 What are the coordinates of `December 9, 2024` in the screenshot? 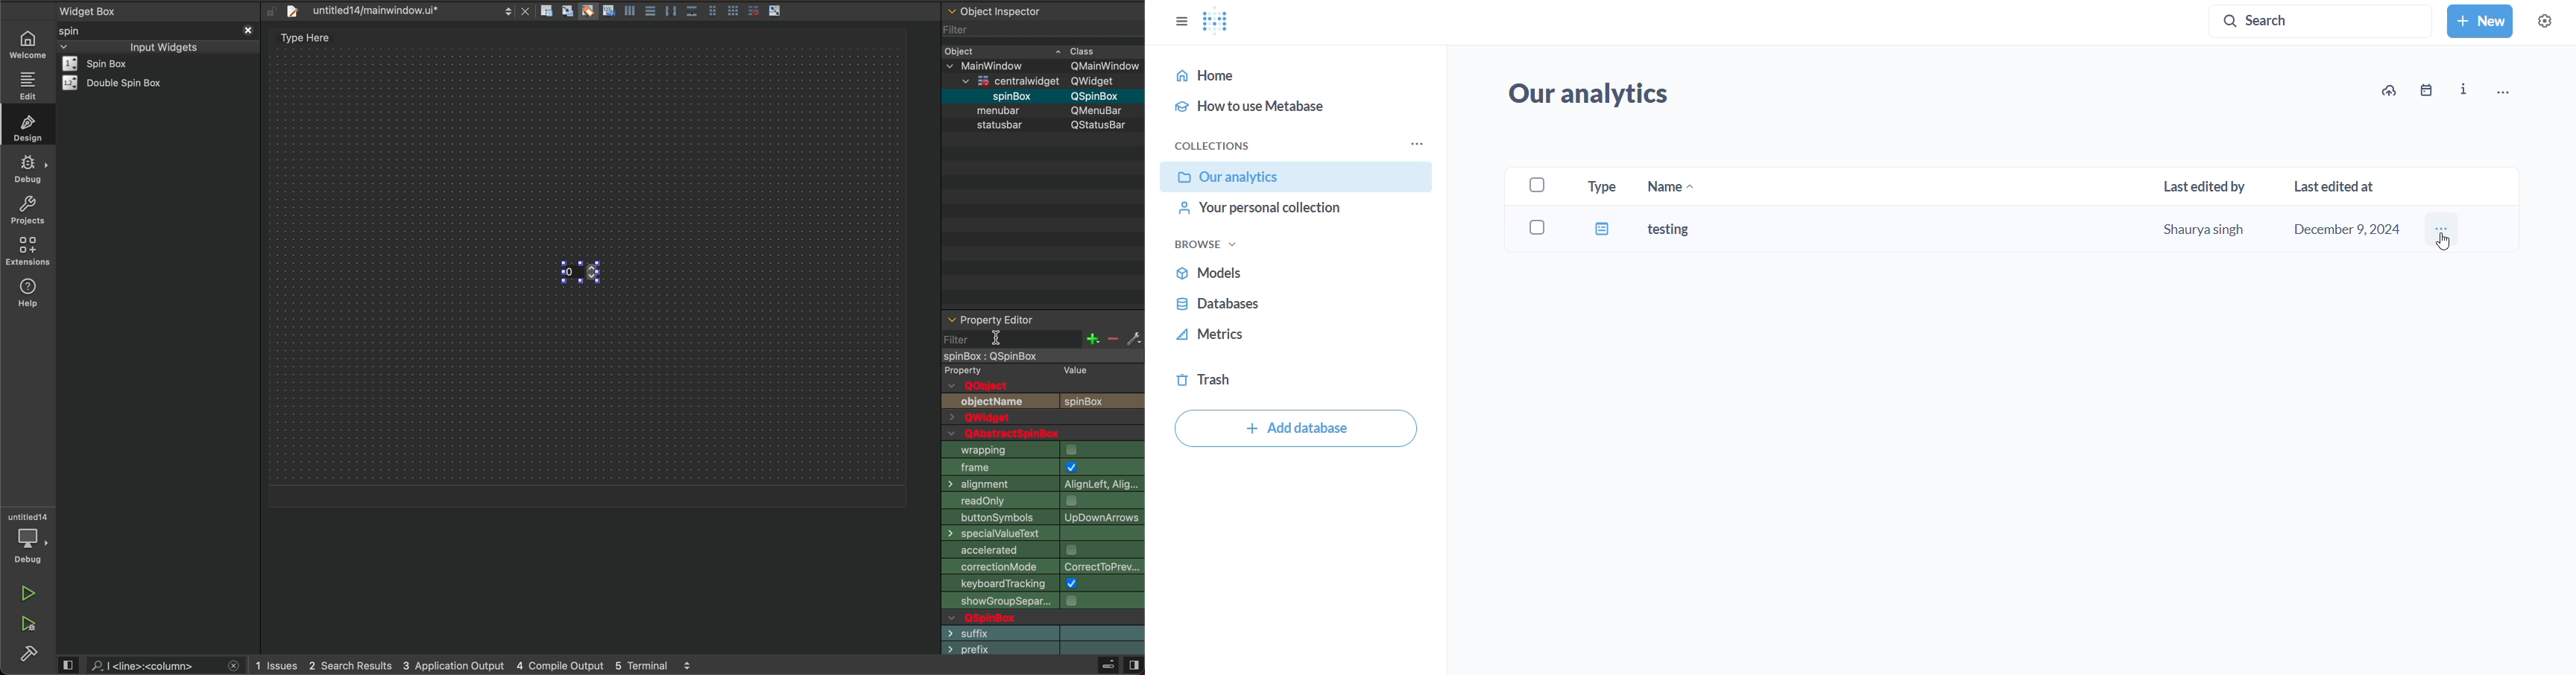 It's located at (2353, 229).